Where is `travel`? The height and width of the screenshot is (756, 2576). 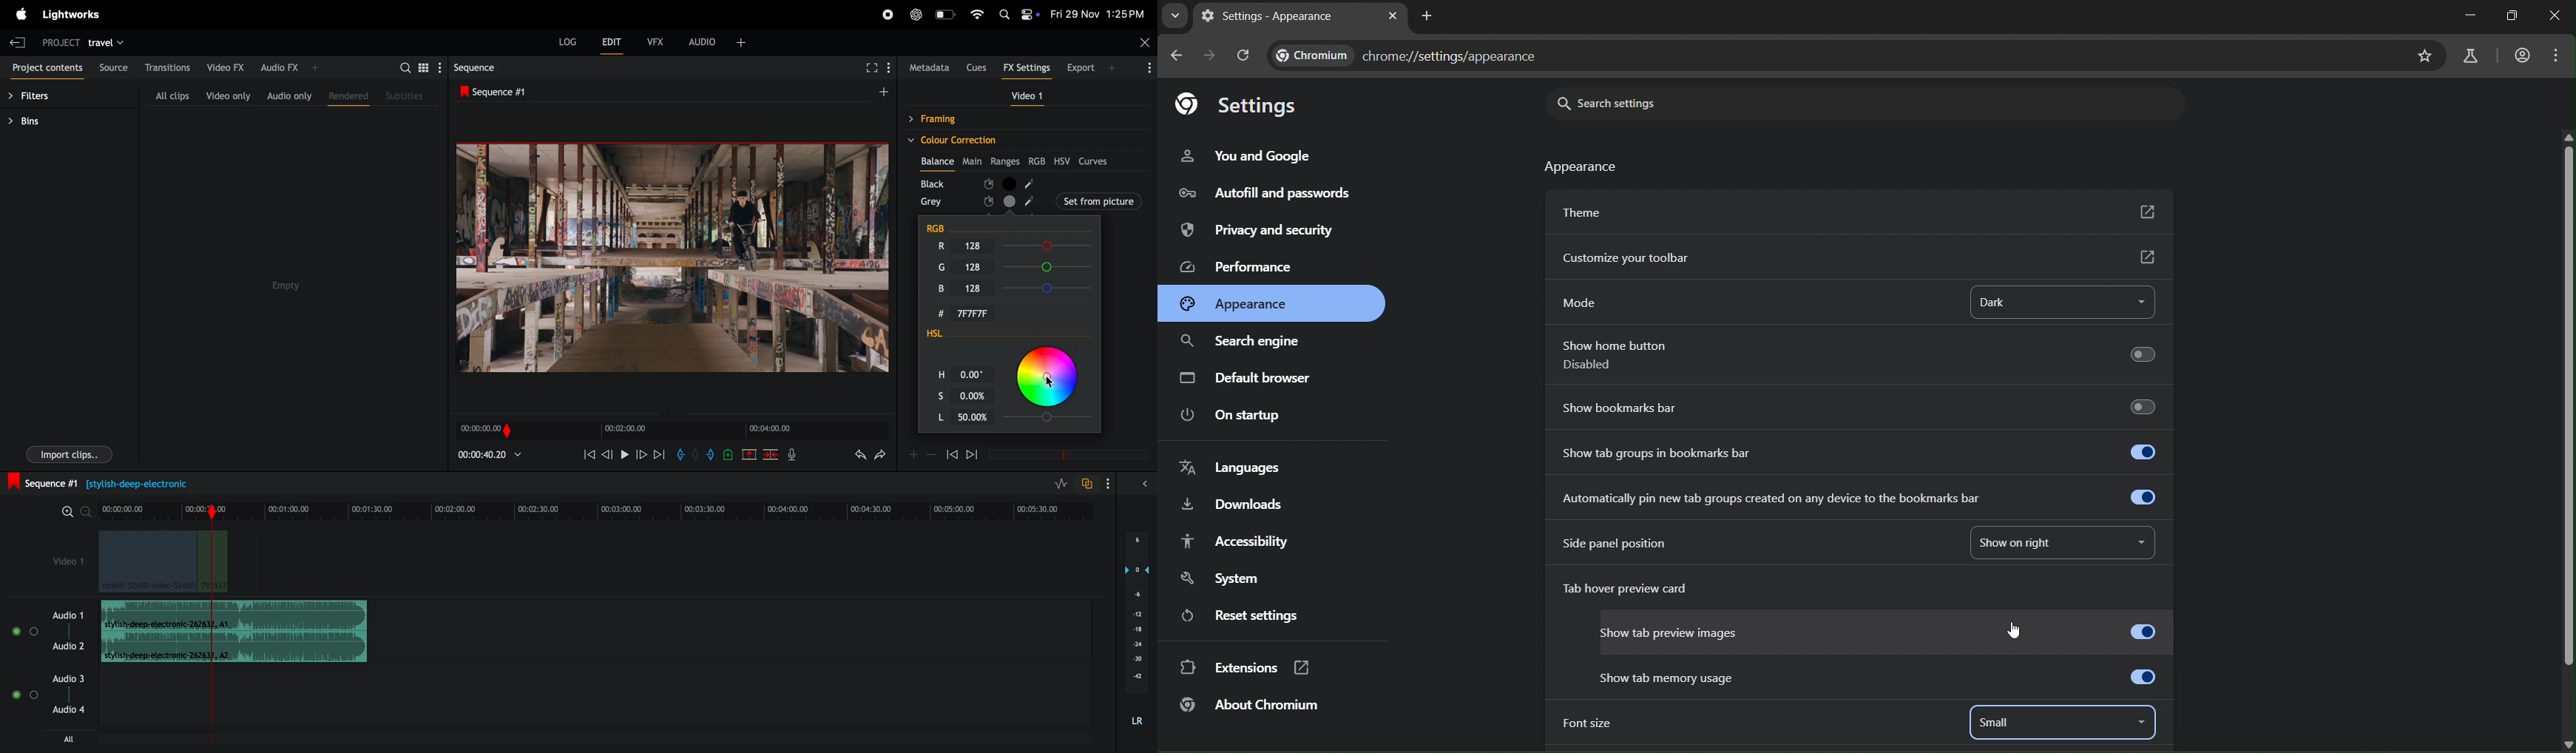 travel is located at coordinates (108, 42).